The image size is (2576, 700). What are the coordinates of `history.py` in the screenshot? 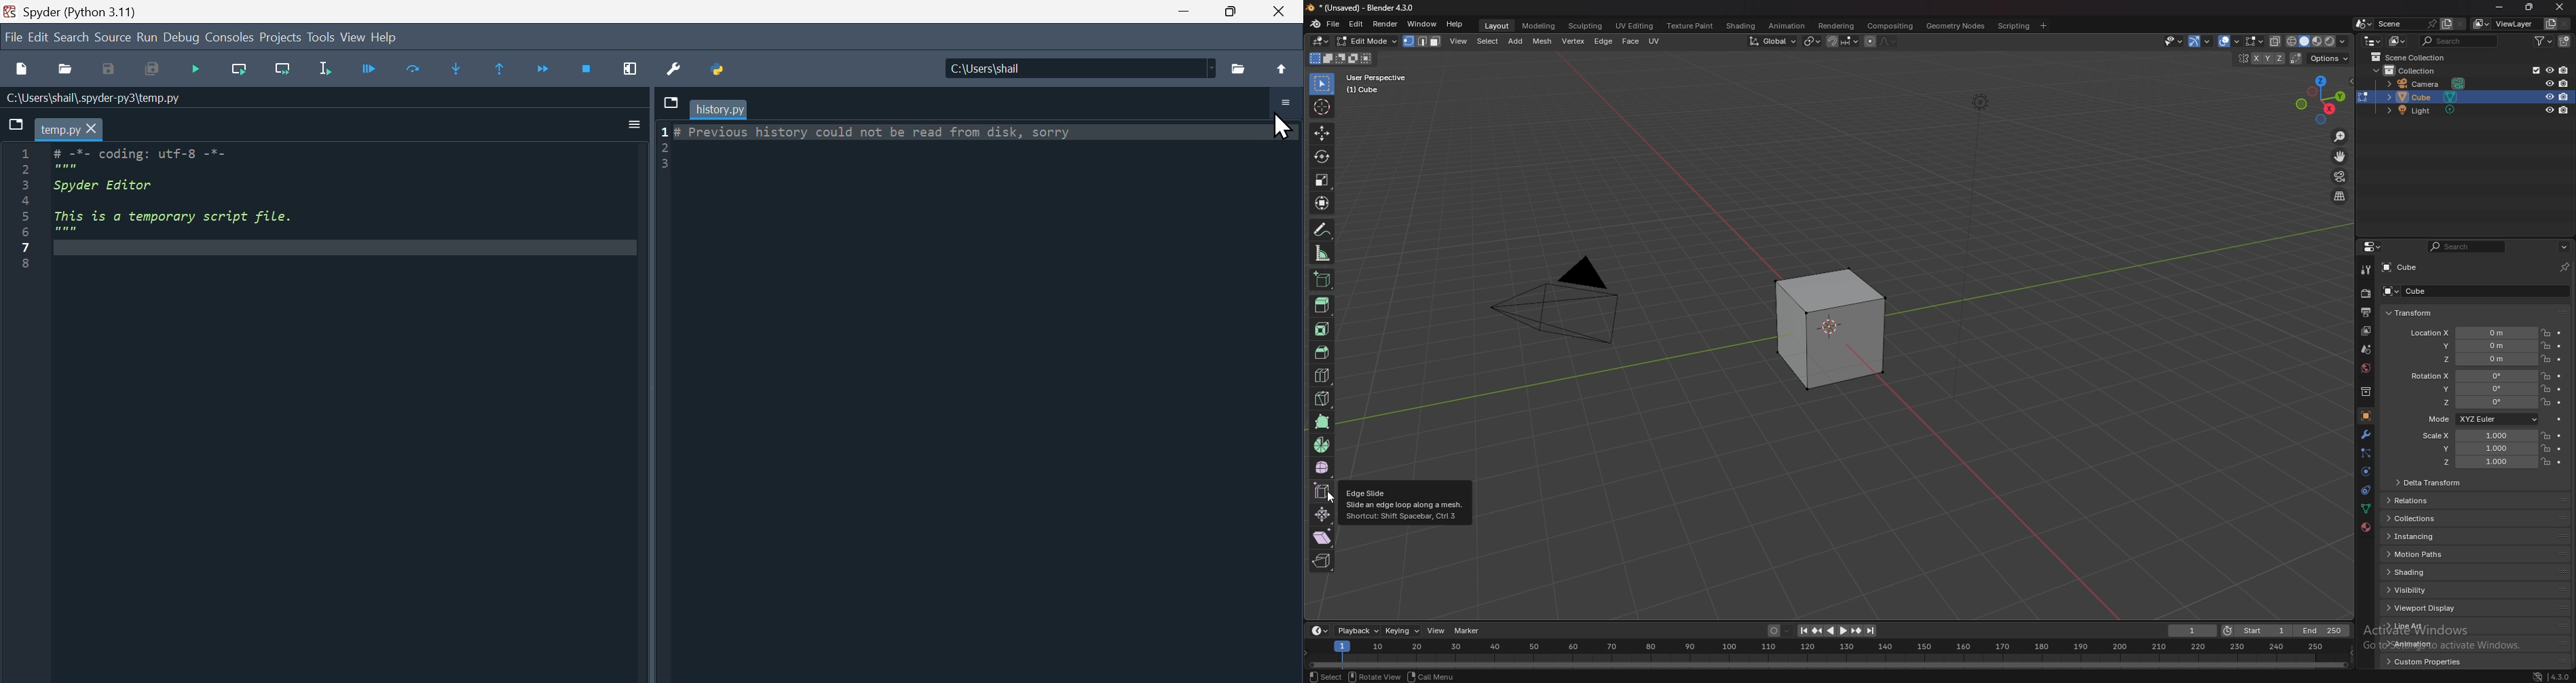 It's located at (720, 109).